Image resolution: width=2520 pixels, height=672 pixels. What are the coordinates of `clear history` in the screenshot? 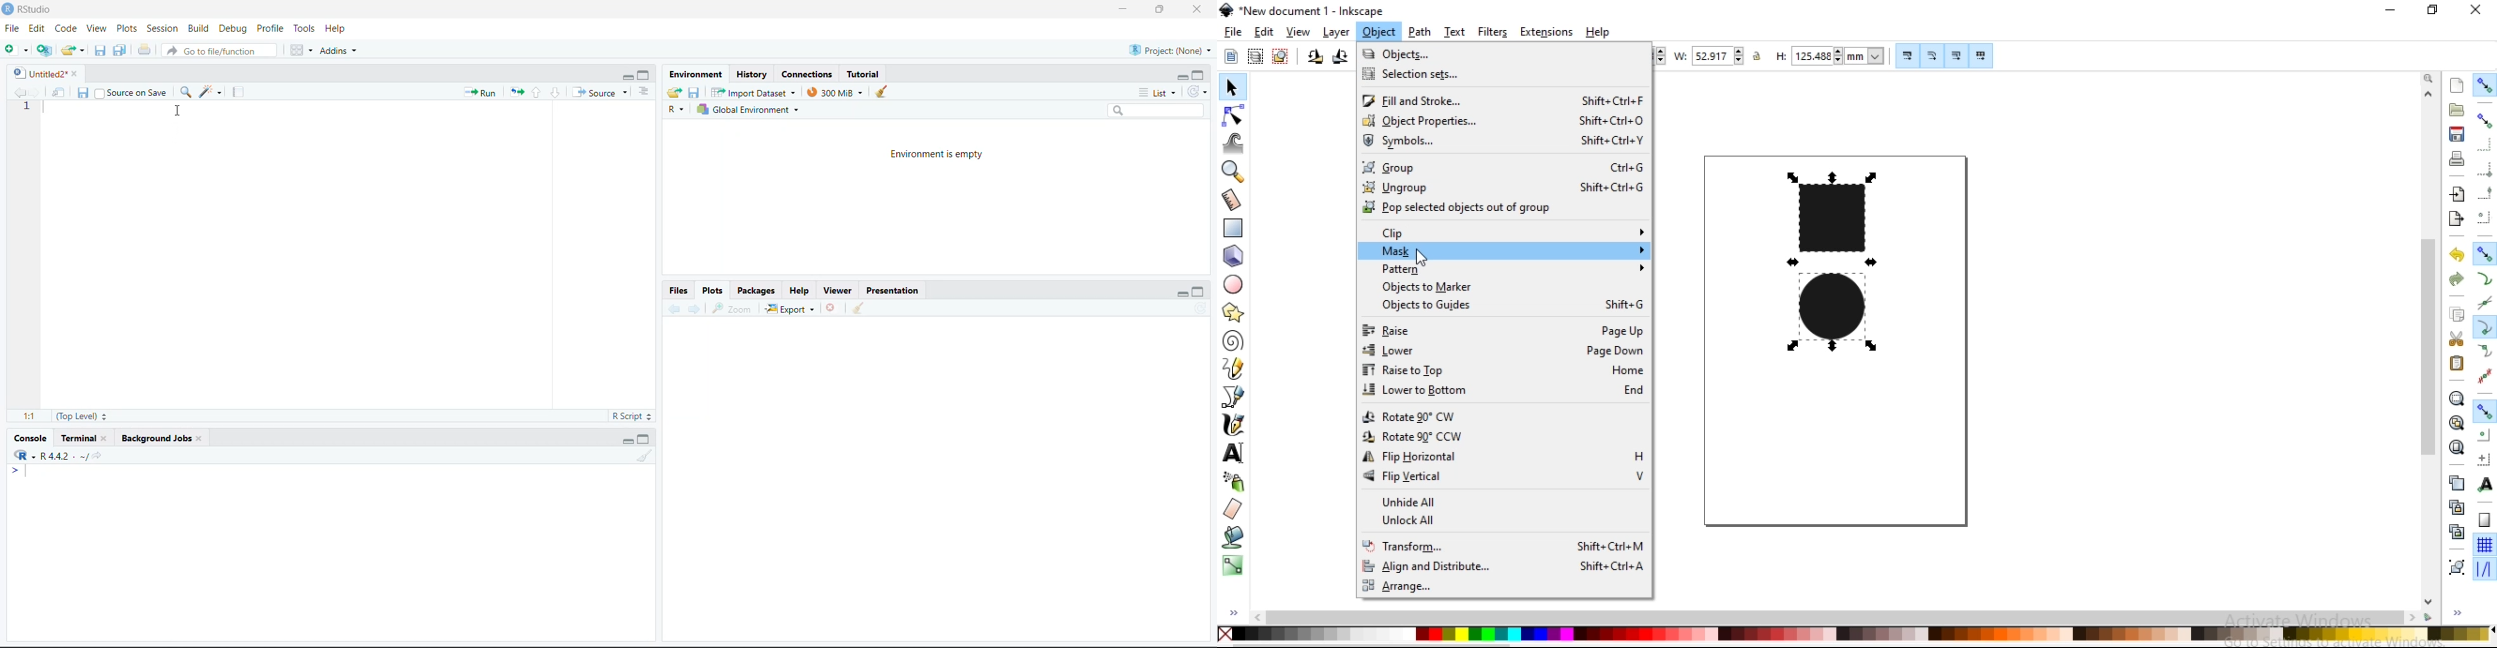 It's located at (886, 92).